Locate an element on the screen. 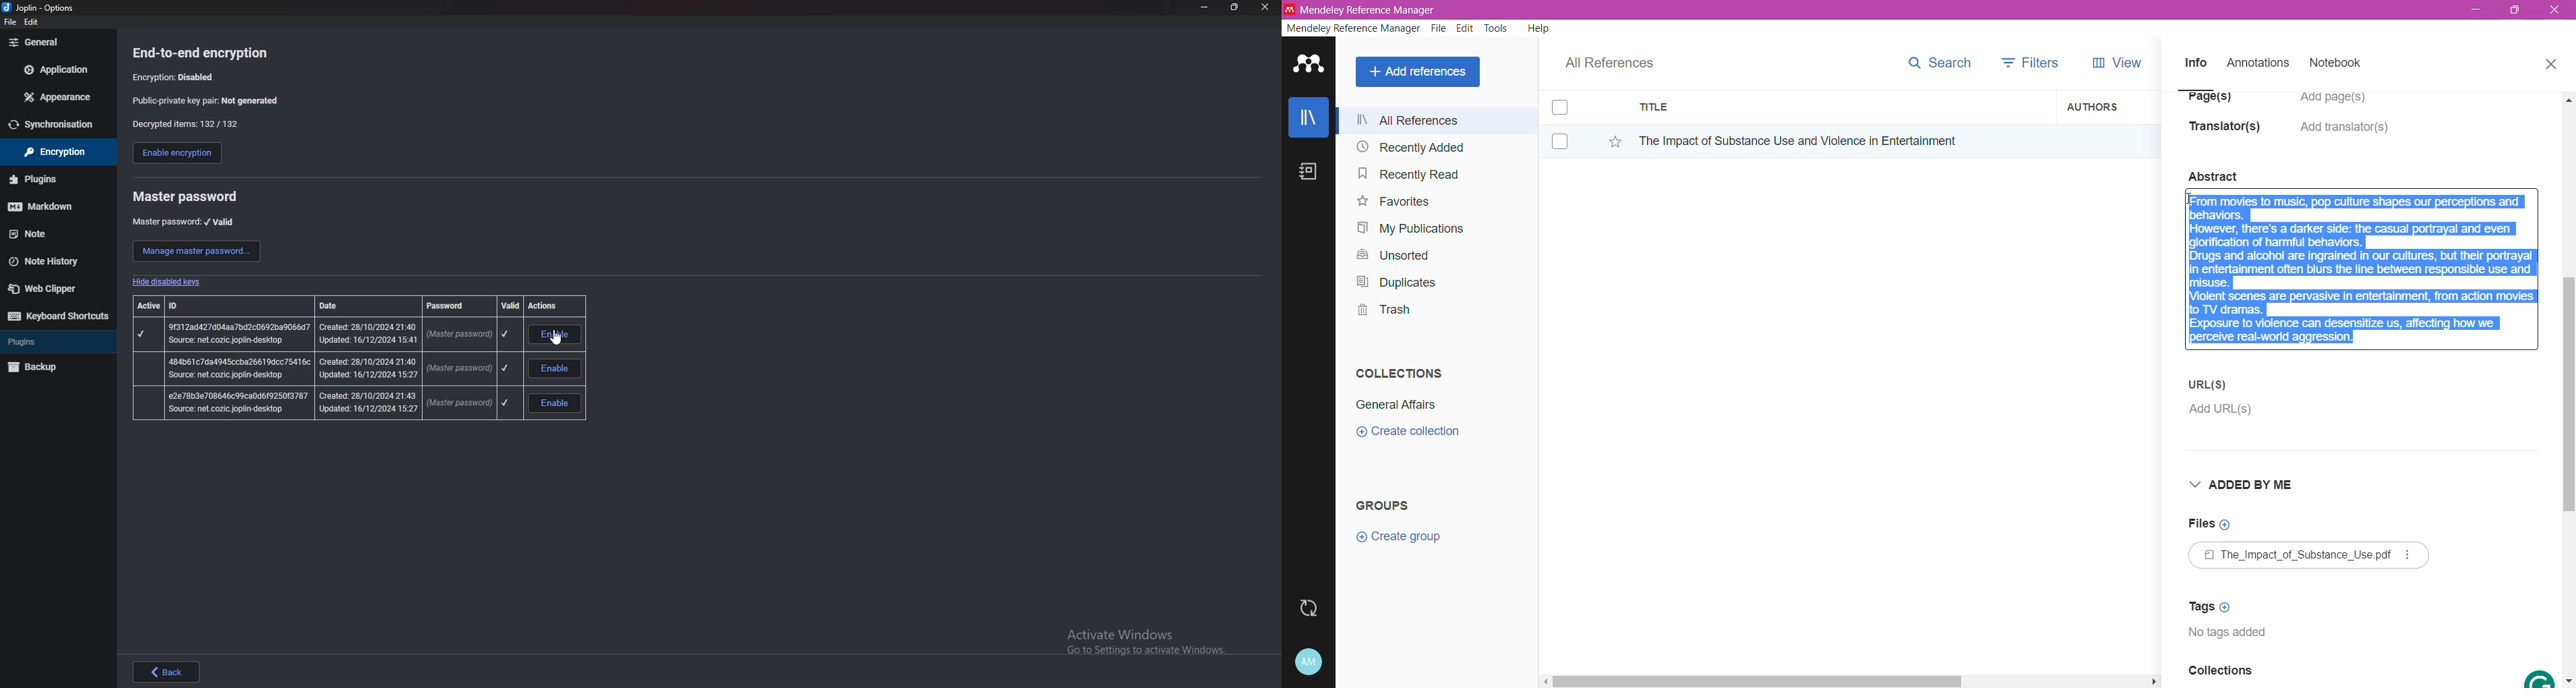 The height and width of the screenshot is (700, 2576). sync is located at coordinates (56, 125).